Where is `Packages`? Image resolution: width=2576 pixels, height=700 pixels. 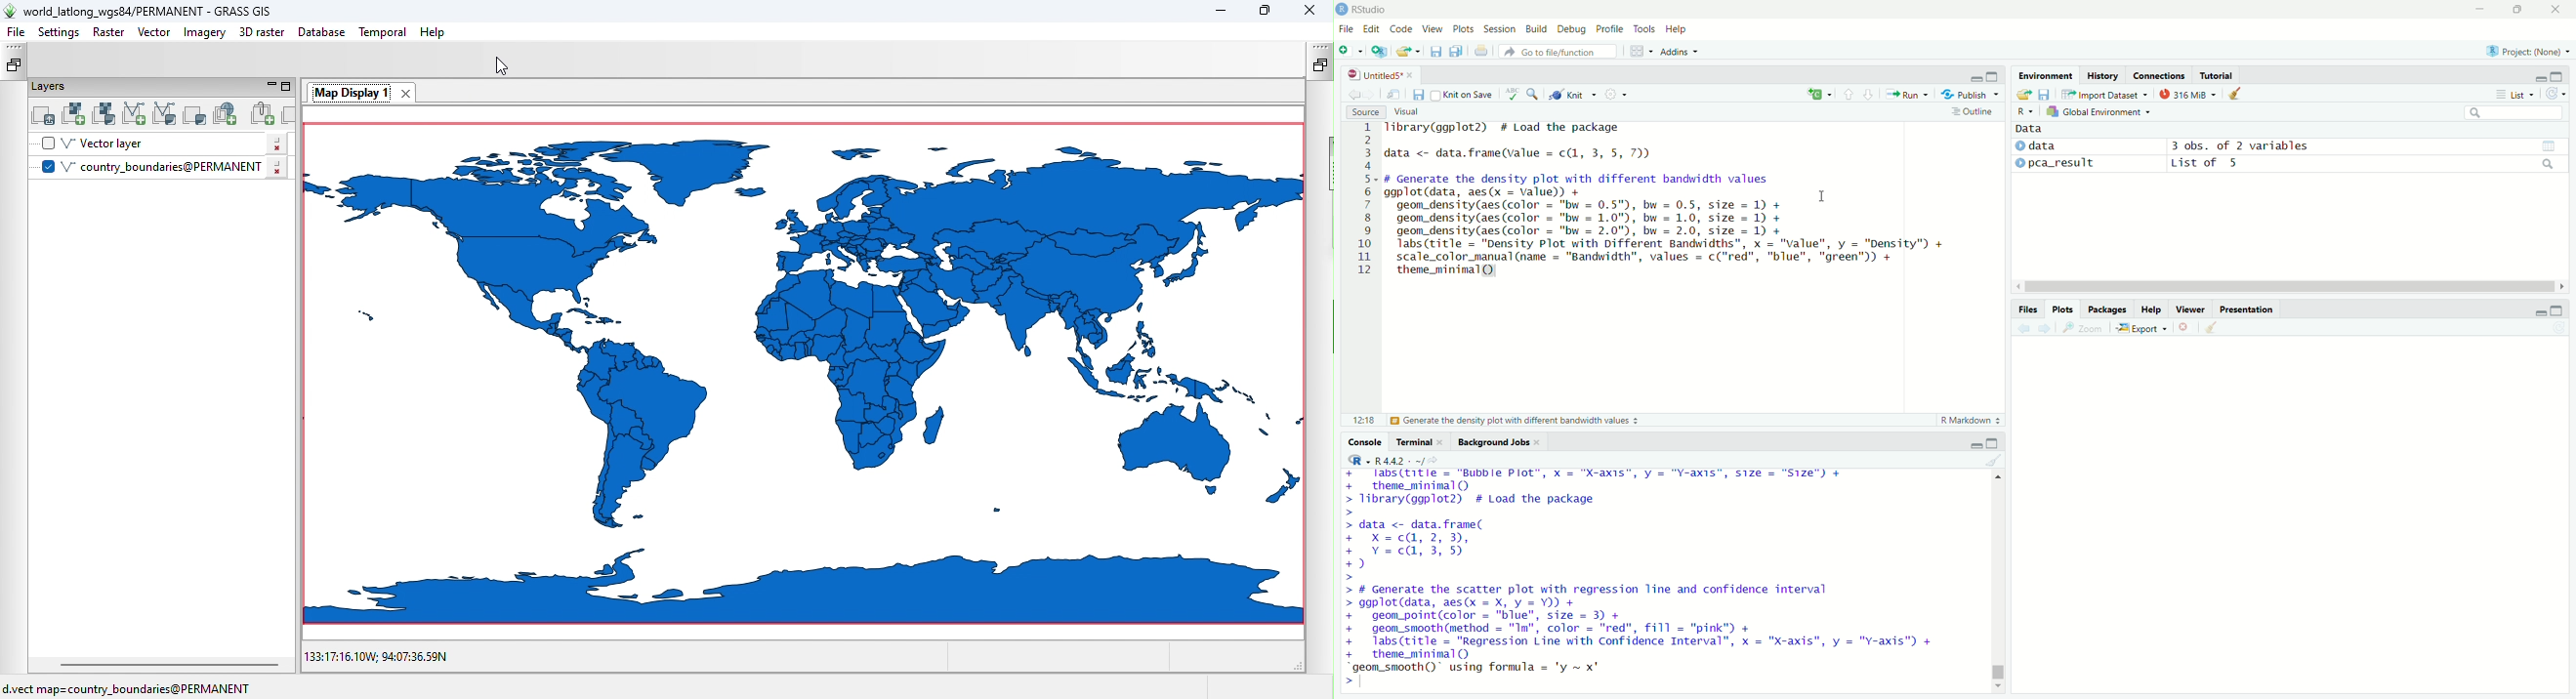 Packages is located at coordinates (2106, 309).